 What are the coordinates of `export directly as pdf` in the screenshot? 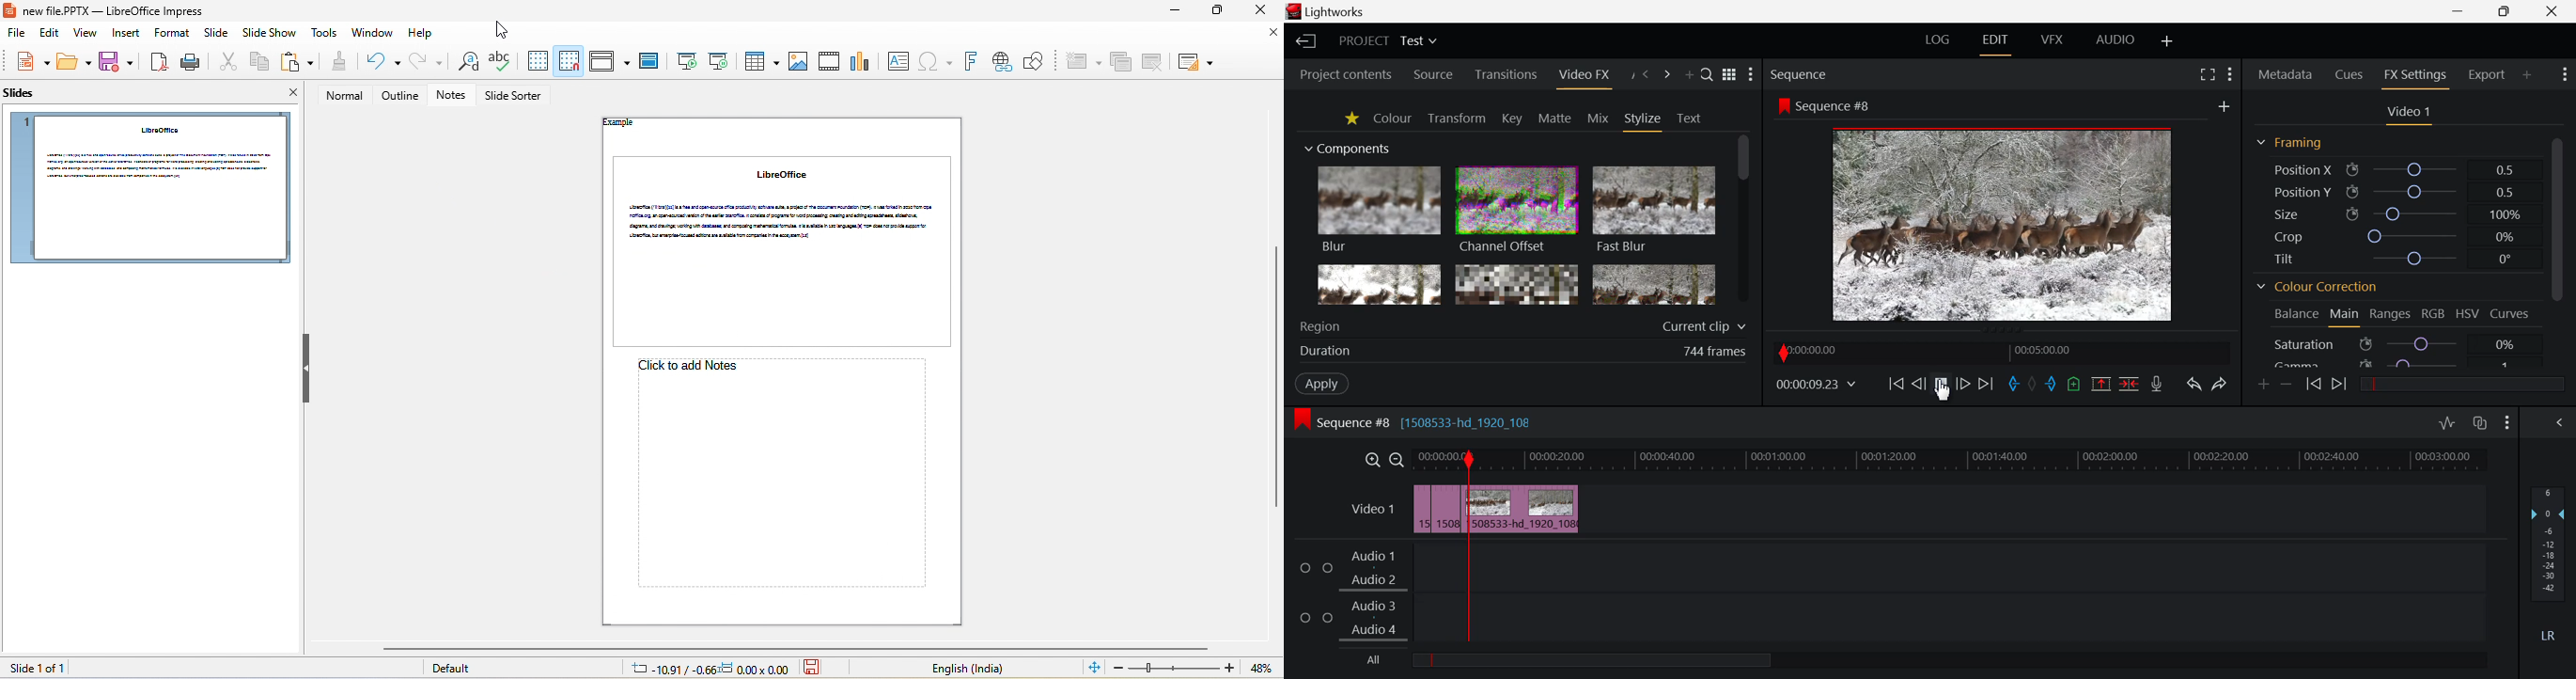 It's located at (157, 62).